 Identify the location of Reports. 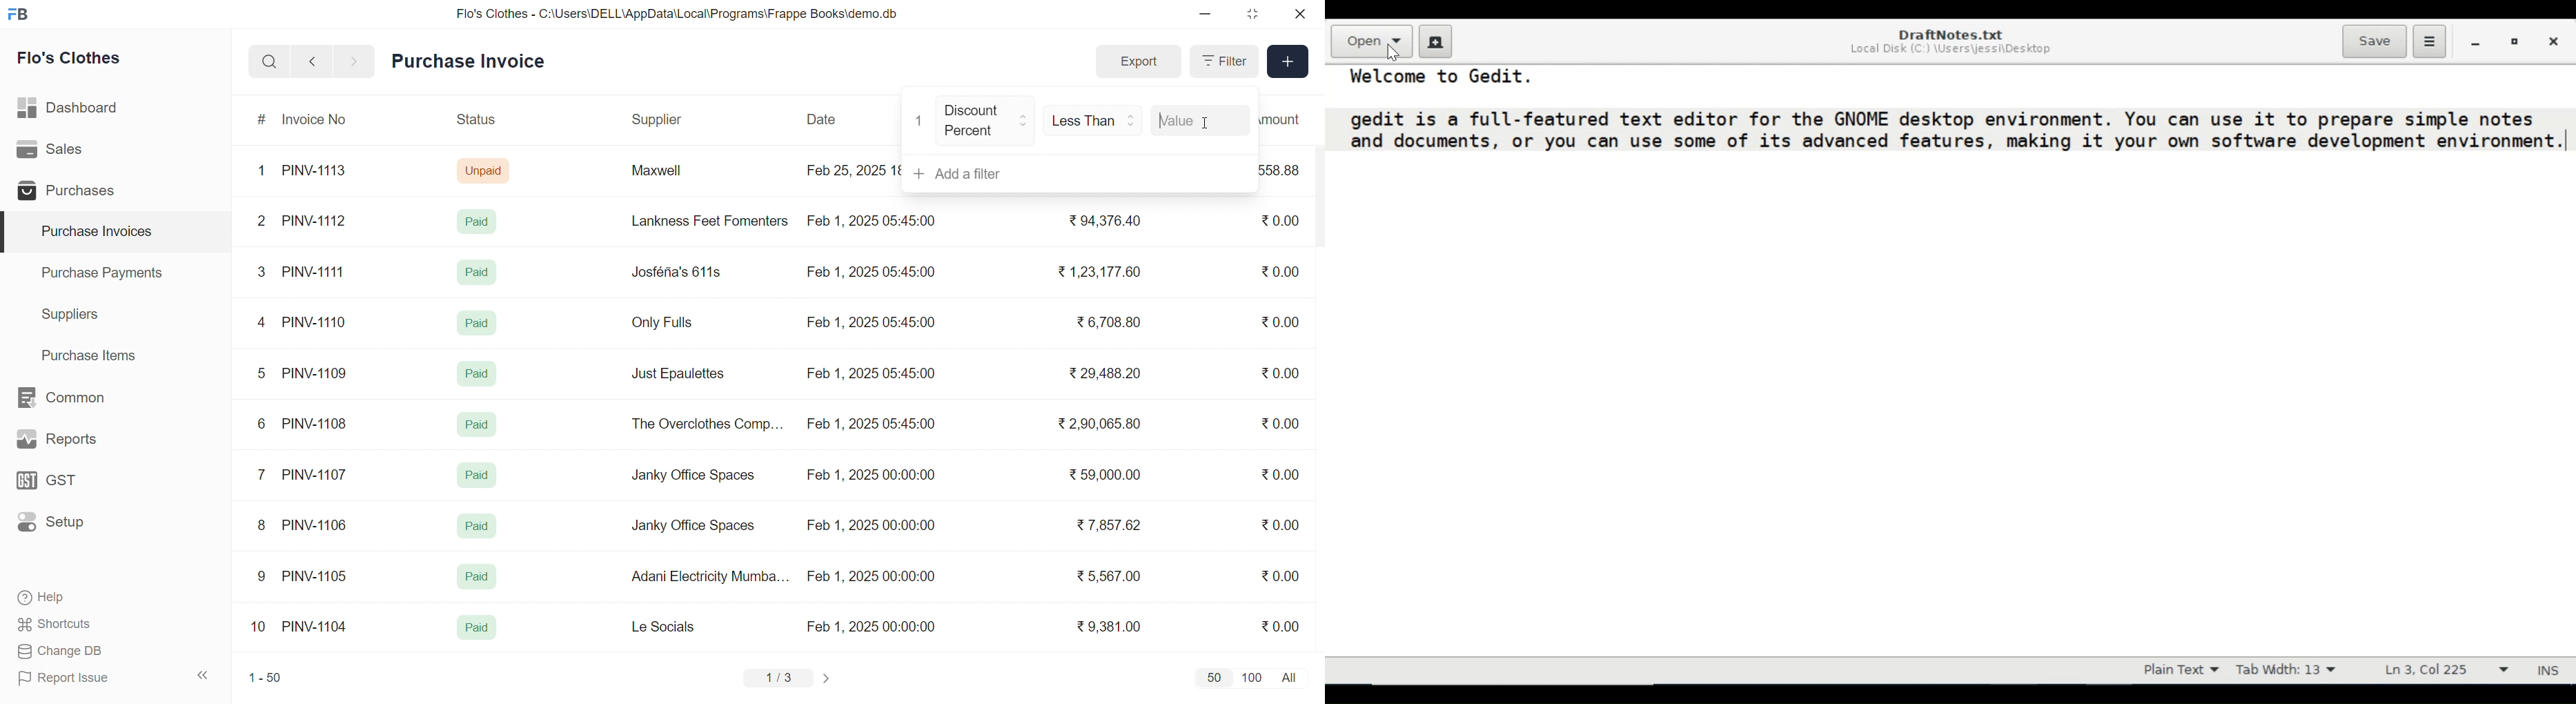
(73, 442).